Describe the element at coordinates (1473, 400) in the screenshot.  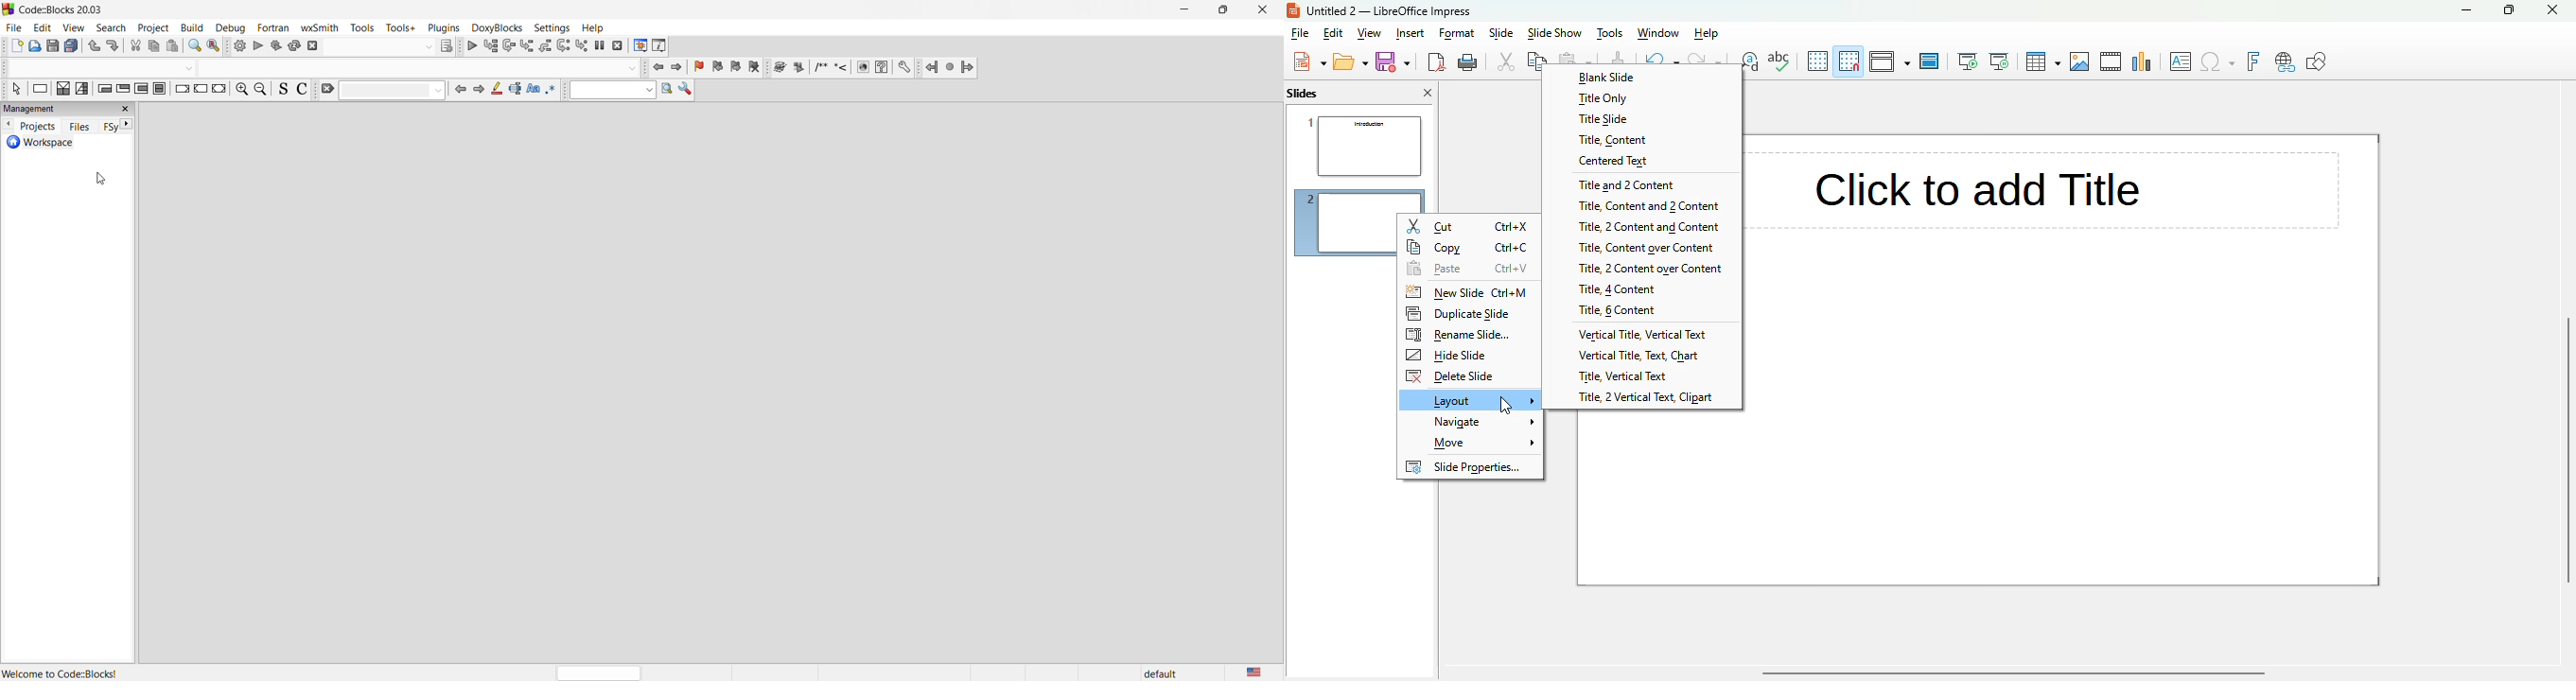
I see `layout` at that location.